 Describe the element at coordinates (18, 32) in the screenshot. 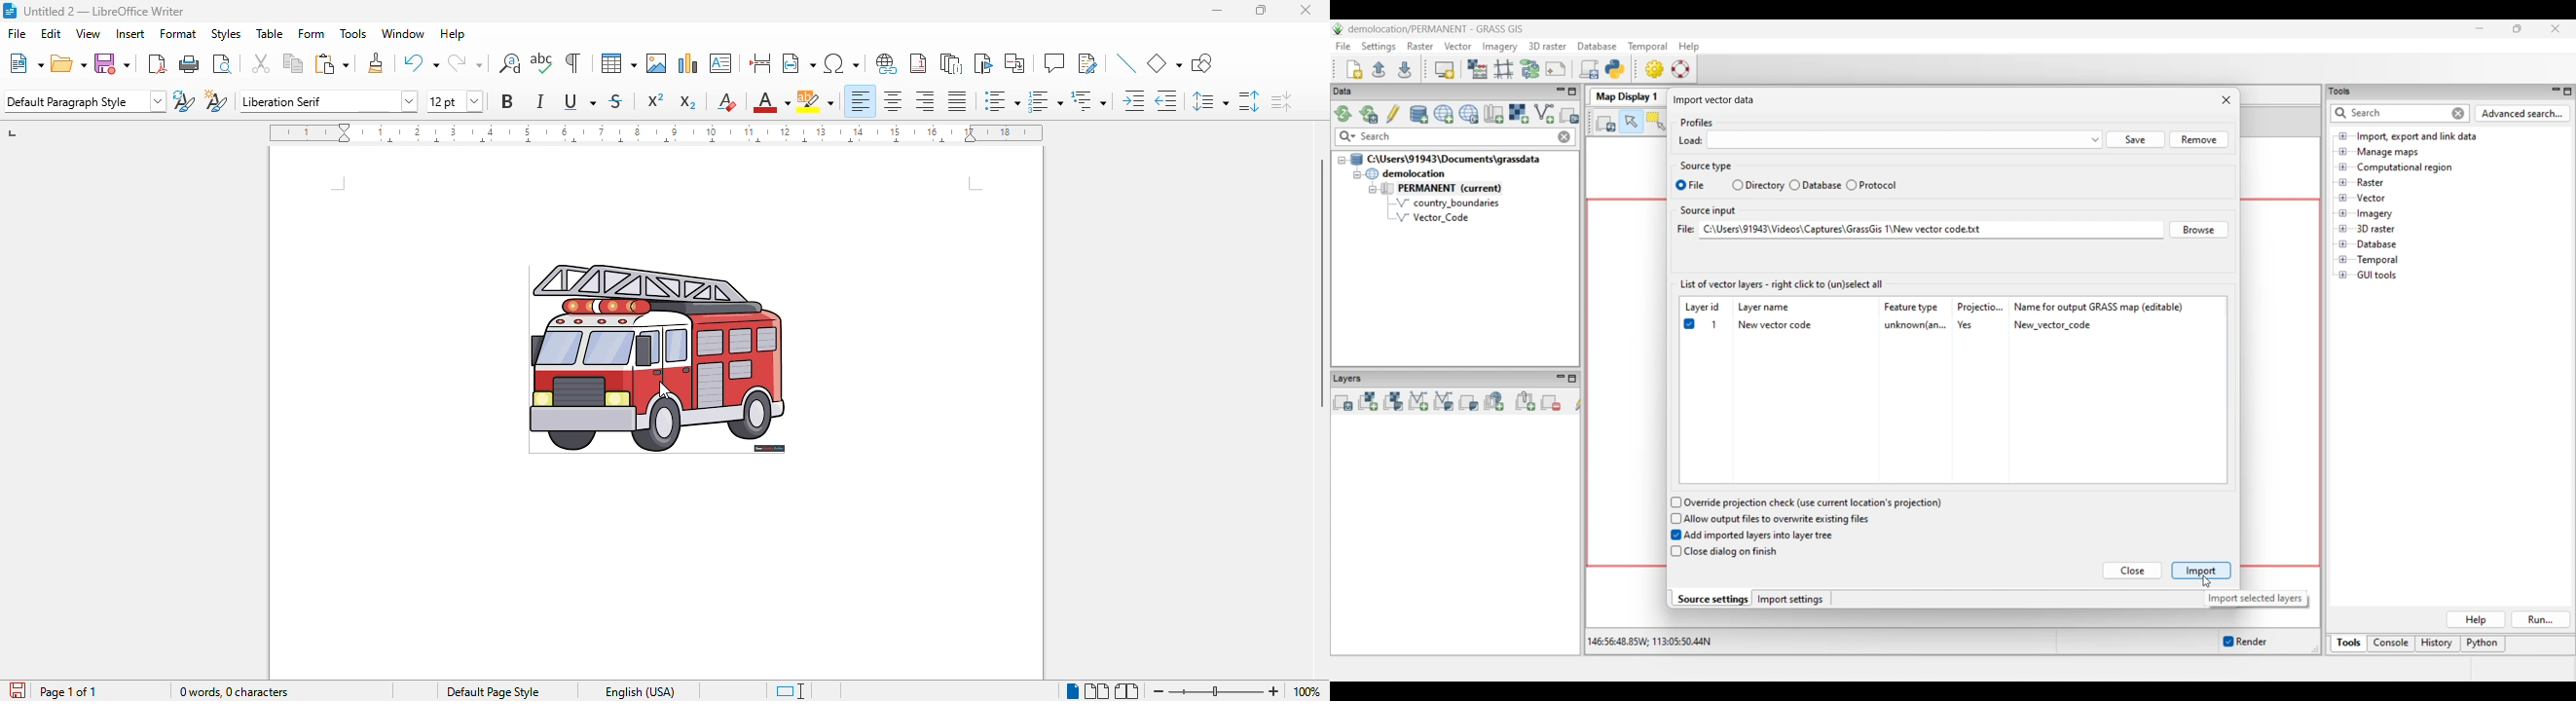

I see `file` at that location.